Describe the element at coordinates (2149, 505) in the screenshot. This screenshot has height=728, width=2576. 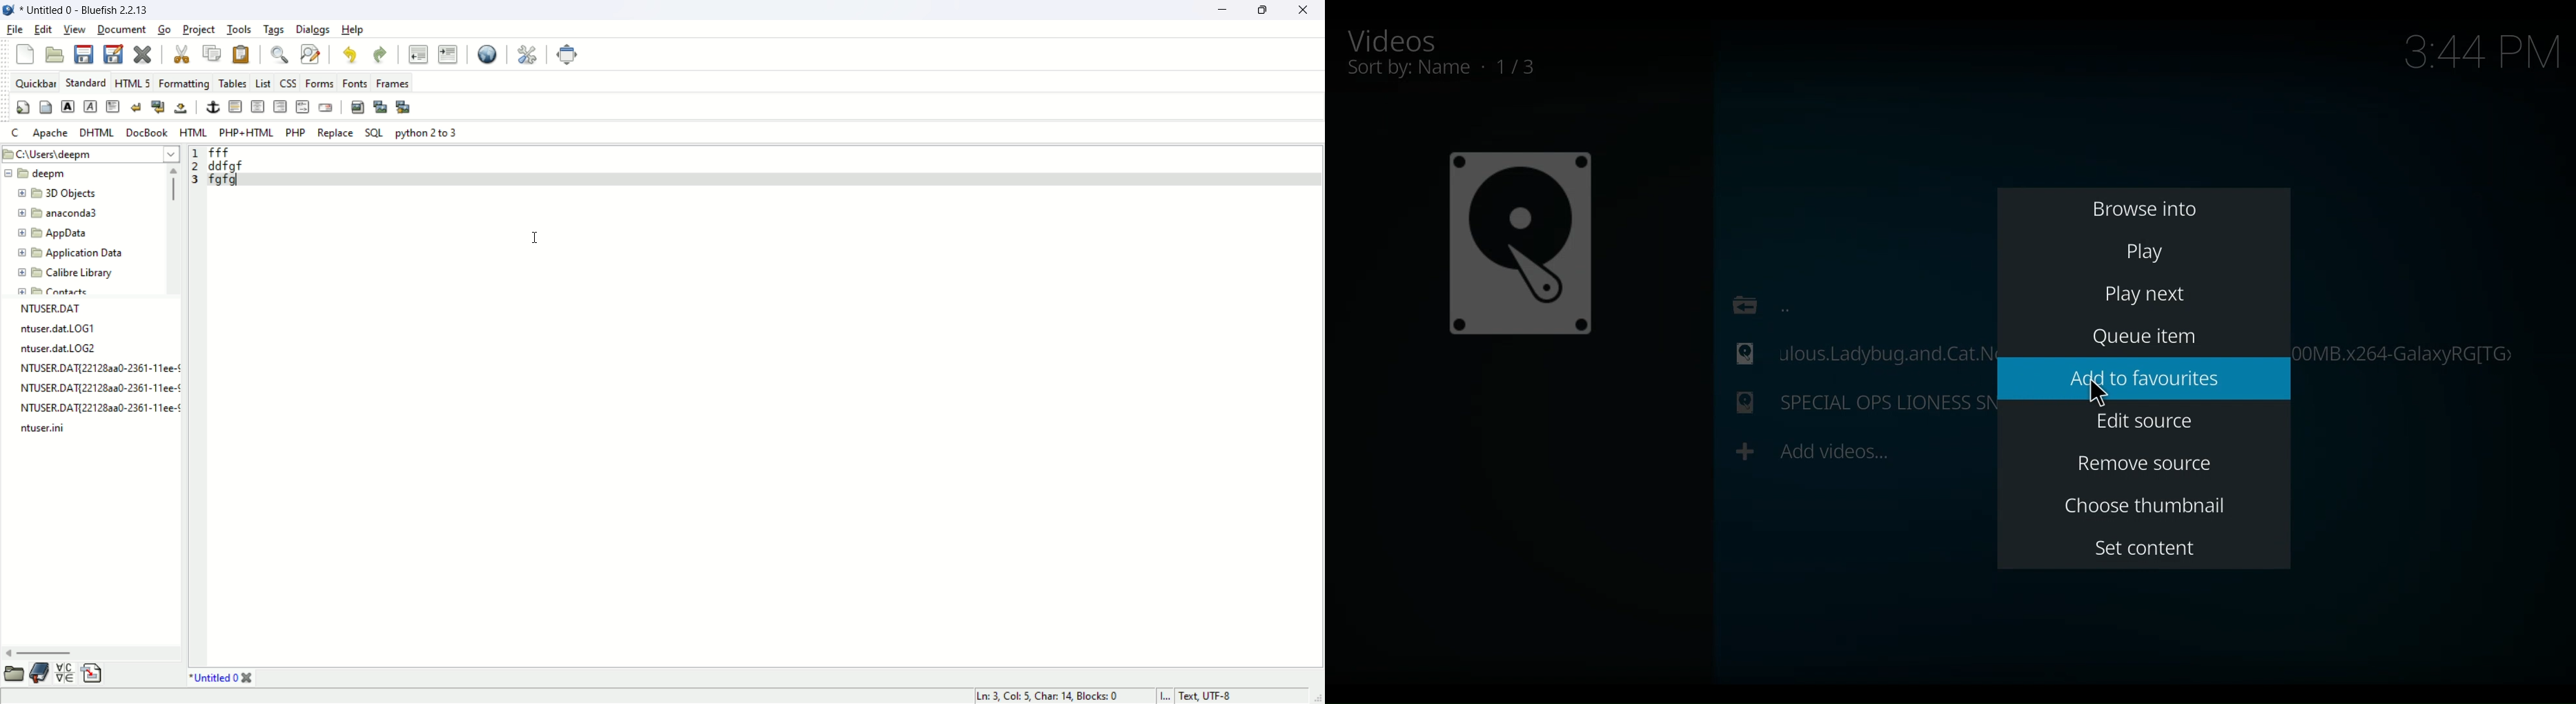
I see `Choose thumbnail` at that location.